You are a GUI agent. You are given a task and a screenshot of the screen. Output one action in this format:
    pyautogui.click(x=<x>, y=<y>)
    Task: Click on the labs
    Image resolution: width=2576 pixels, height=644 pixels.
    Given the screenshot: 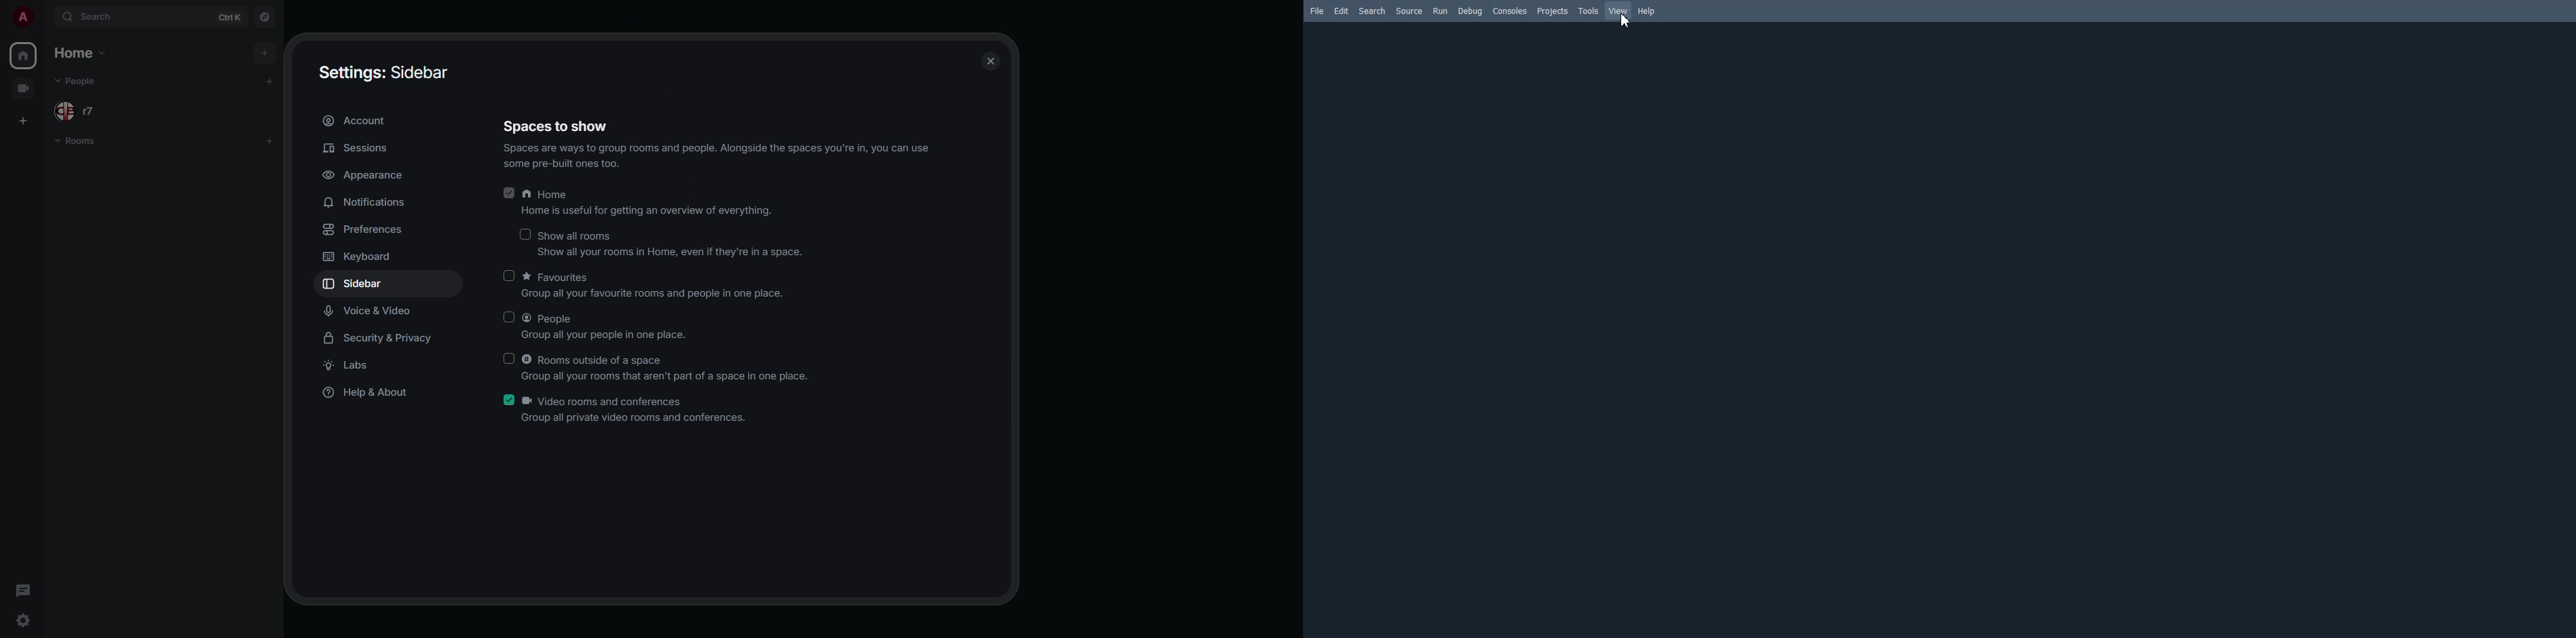 What is the action you would take?
    pyautogui.click(x=350, y=367)
    